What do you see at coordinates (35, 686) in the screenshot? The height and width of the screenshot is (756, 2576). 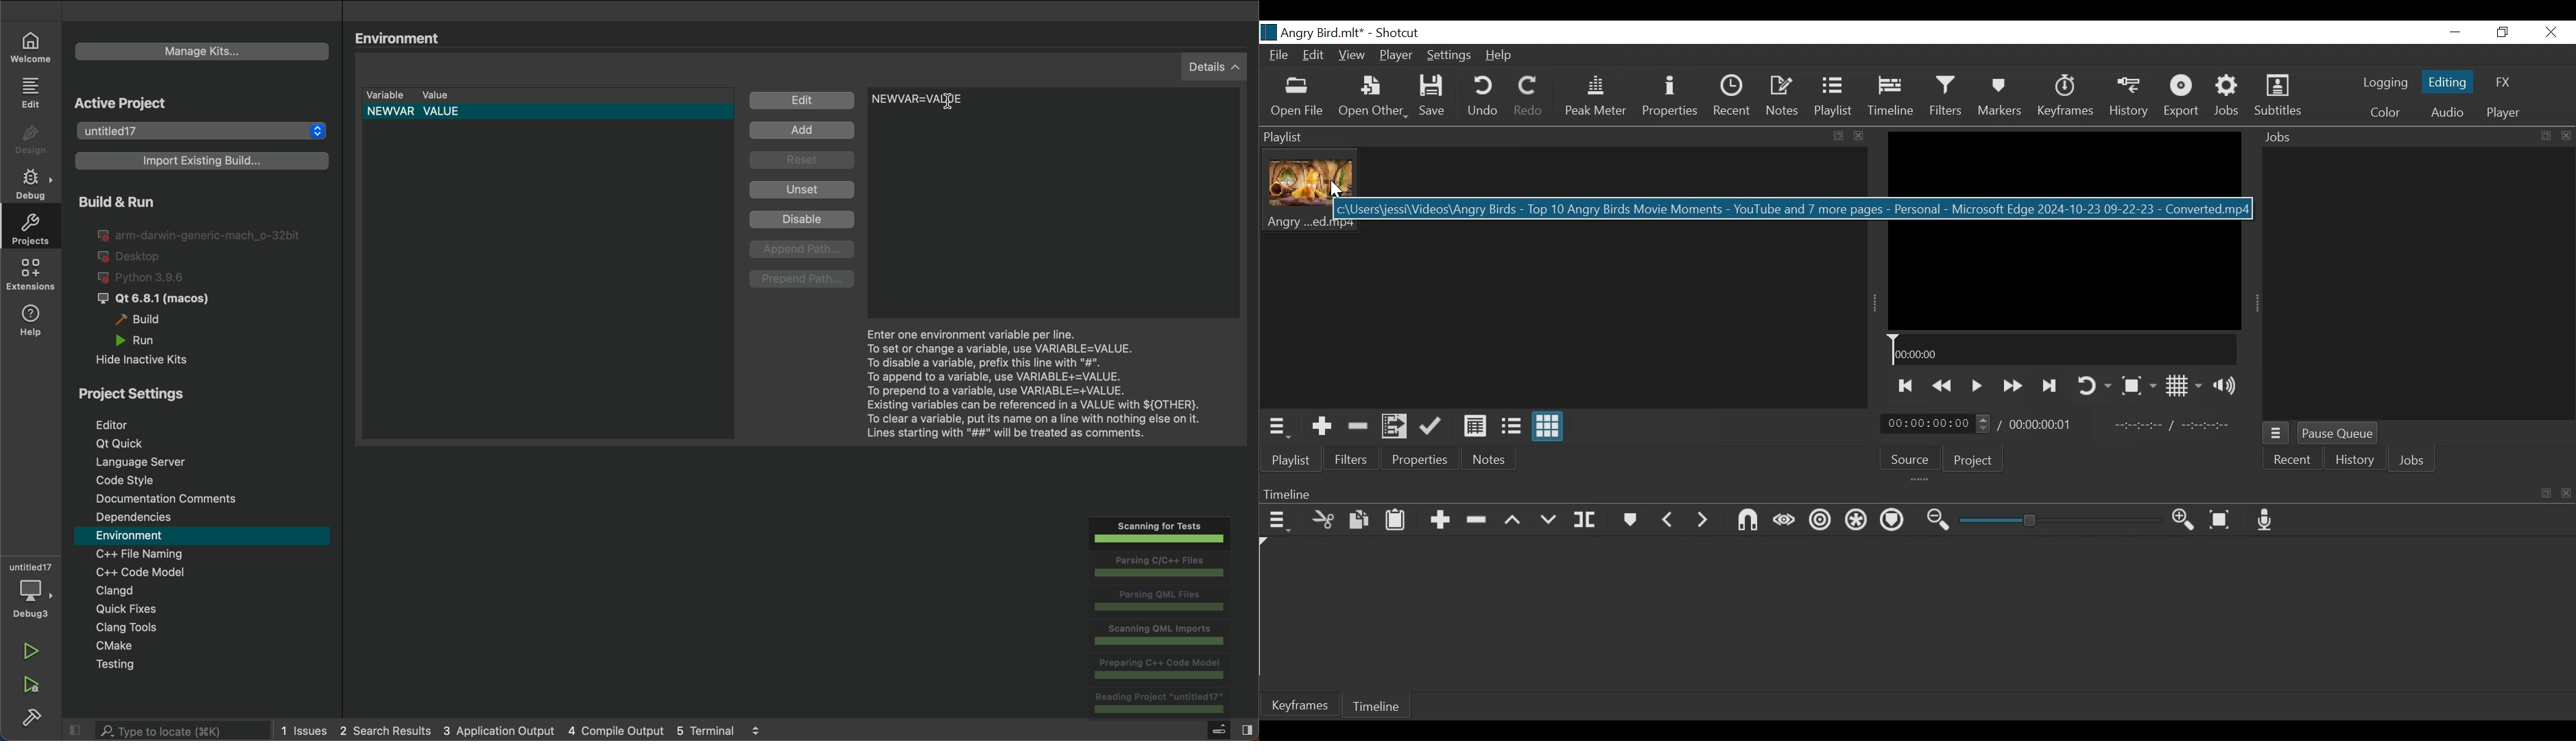 I see `run and debug` at bounding box center [35, 686].